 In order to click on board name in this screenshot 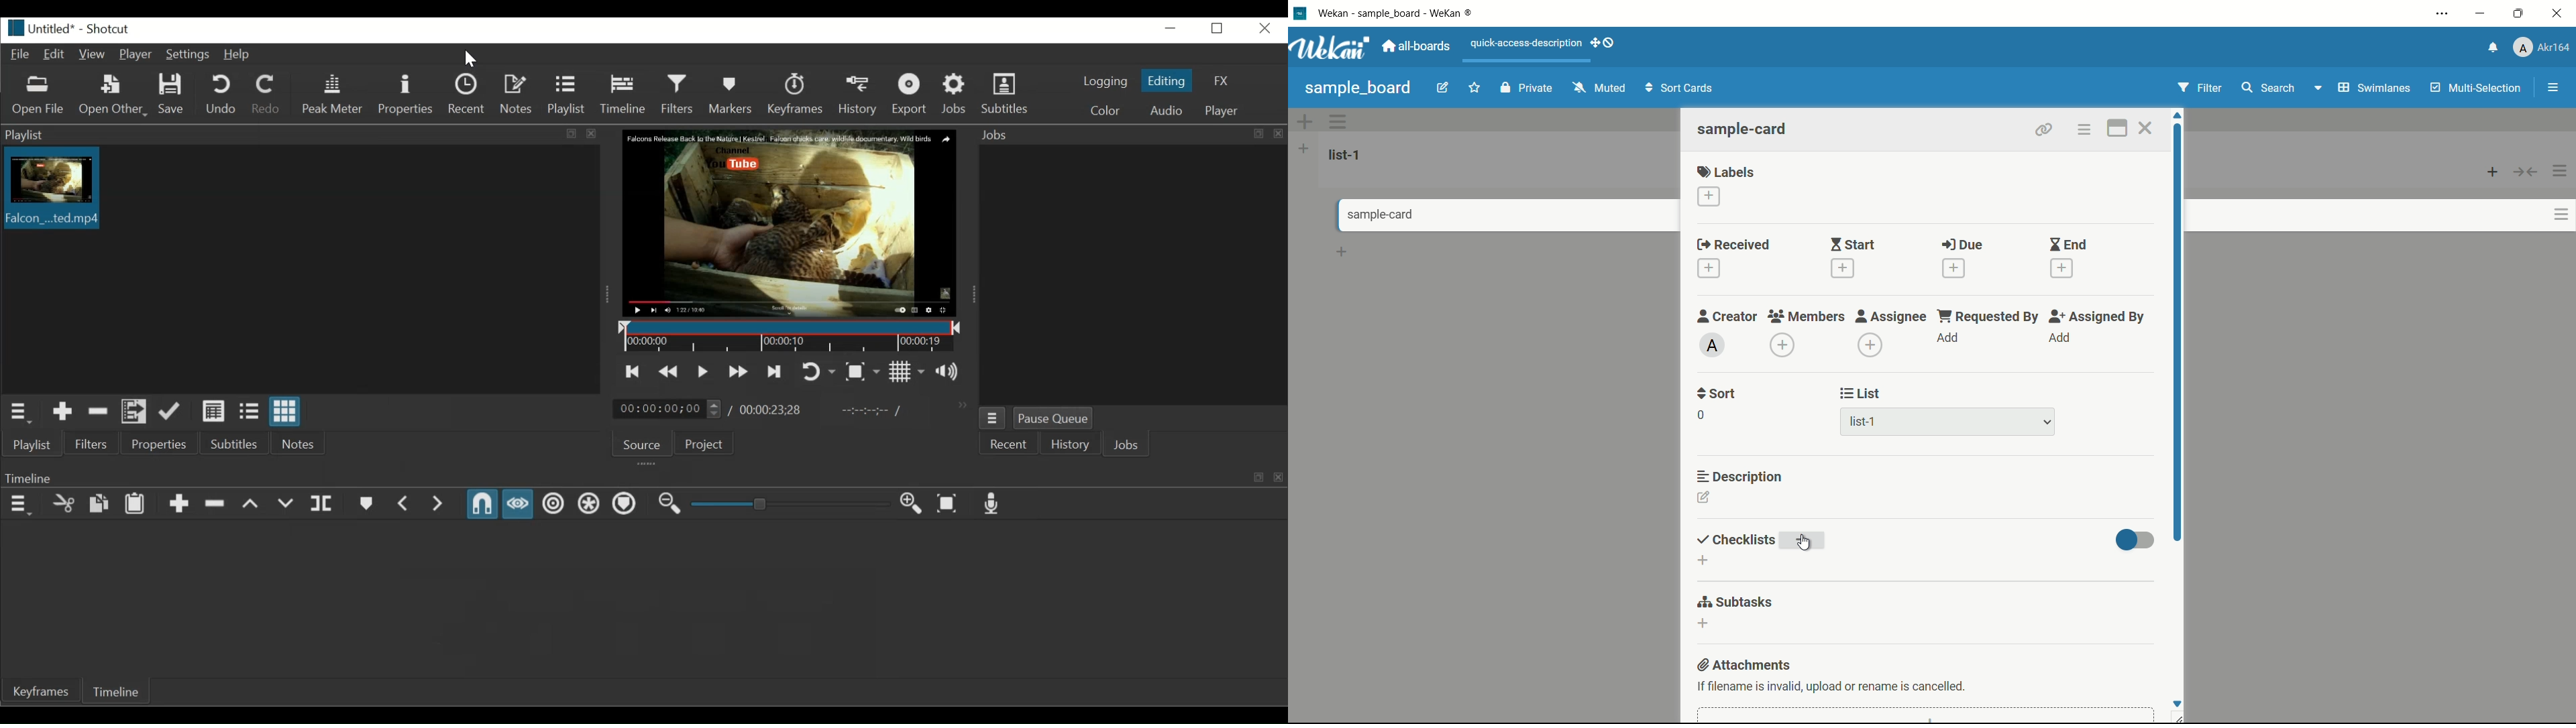, I will do `click(1358, 88)`.